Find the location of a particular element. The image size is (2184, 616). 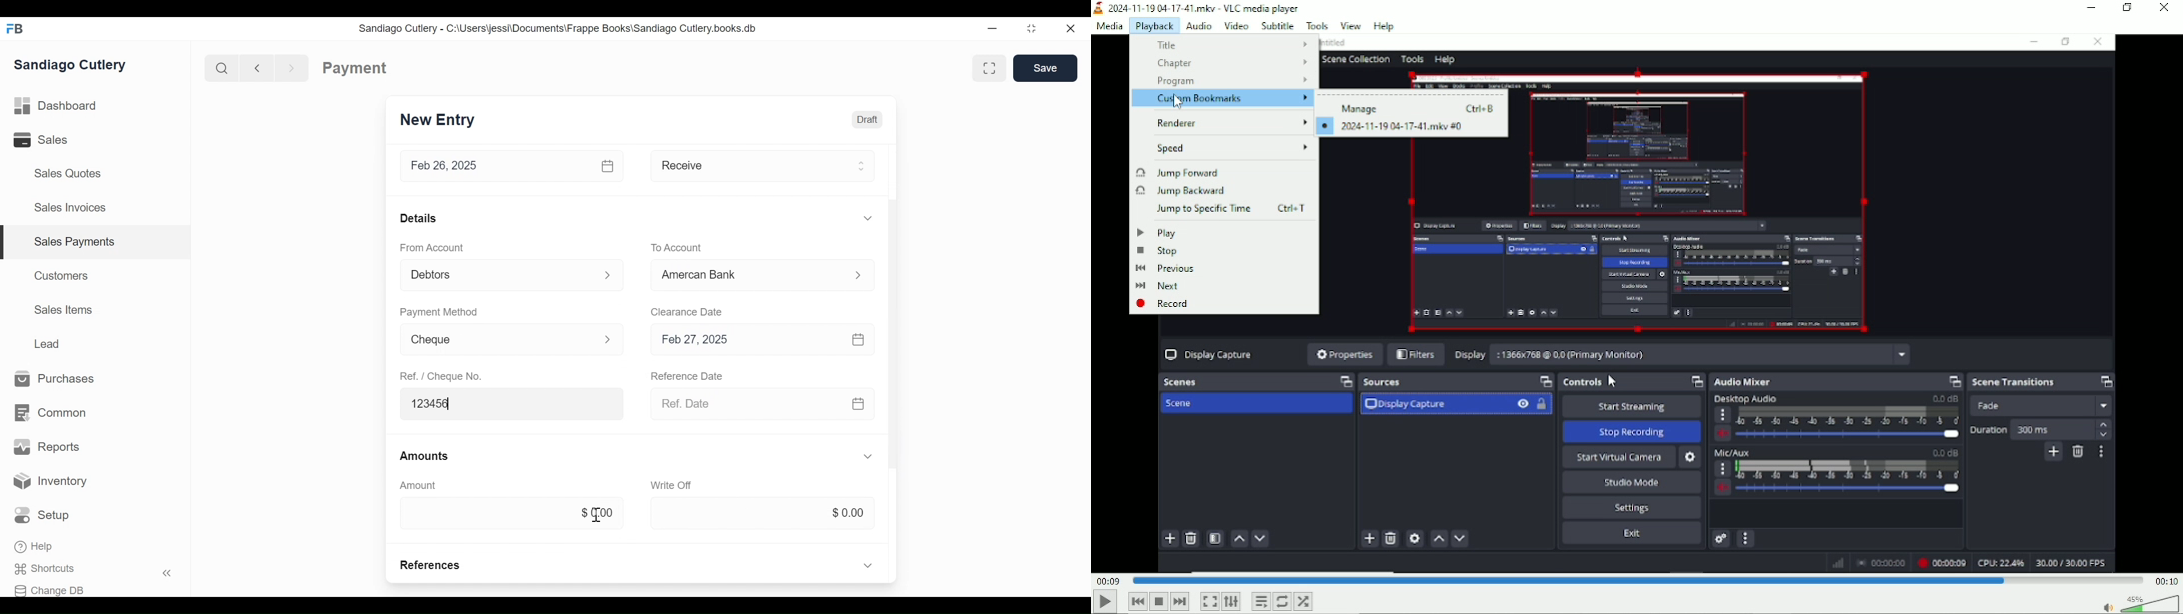

New Entry is located at coordinates (438, 121).